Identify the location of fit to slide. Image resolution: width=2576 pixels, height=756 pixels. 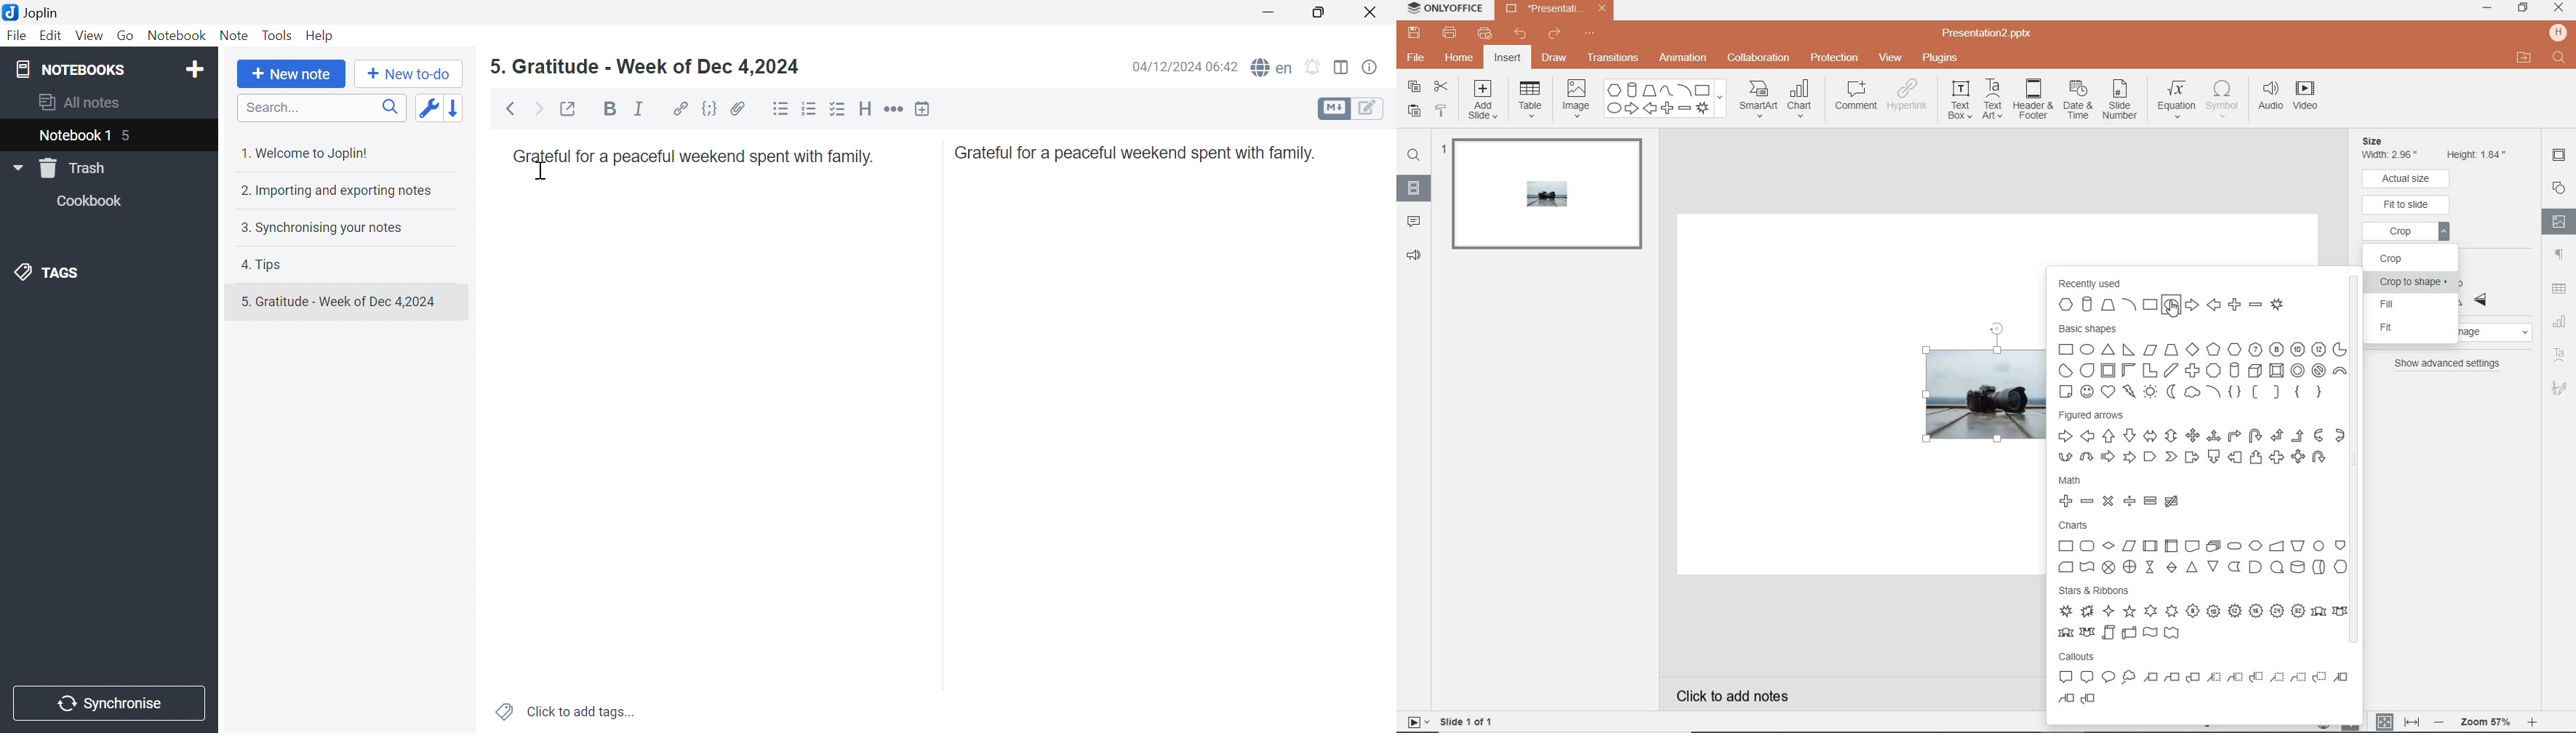
(2407, 205).